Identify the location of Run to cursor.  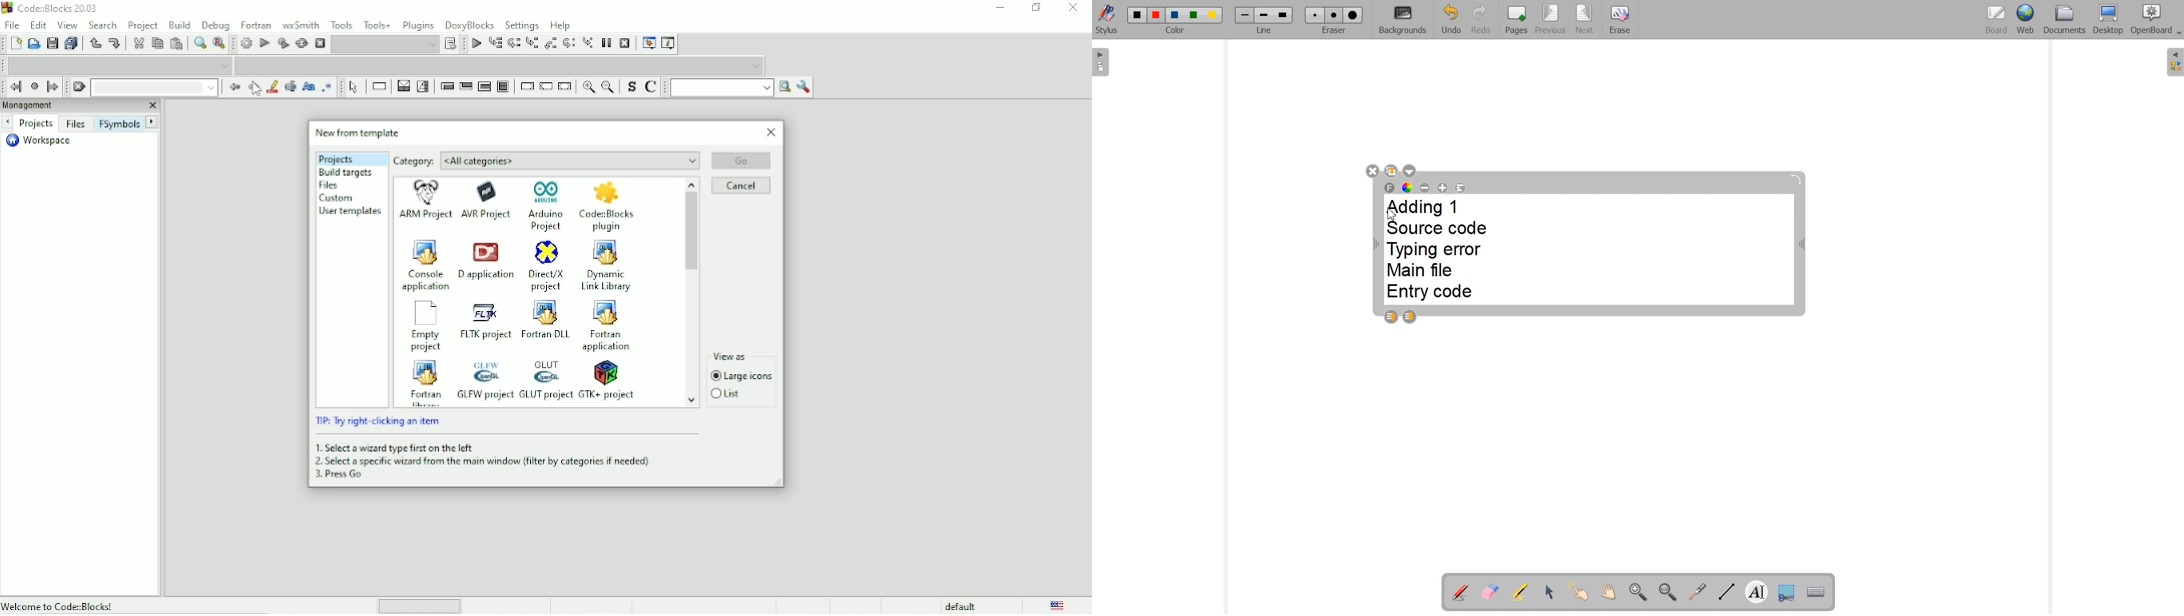
(495, 44).